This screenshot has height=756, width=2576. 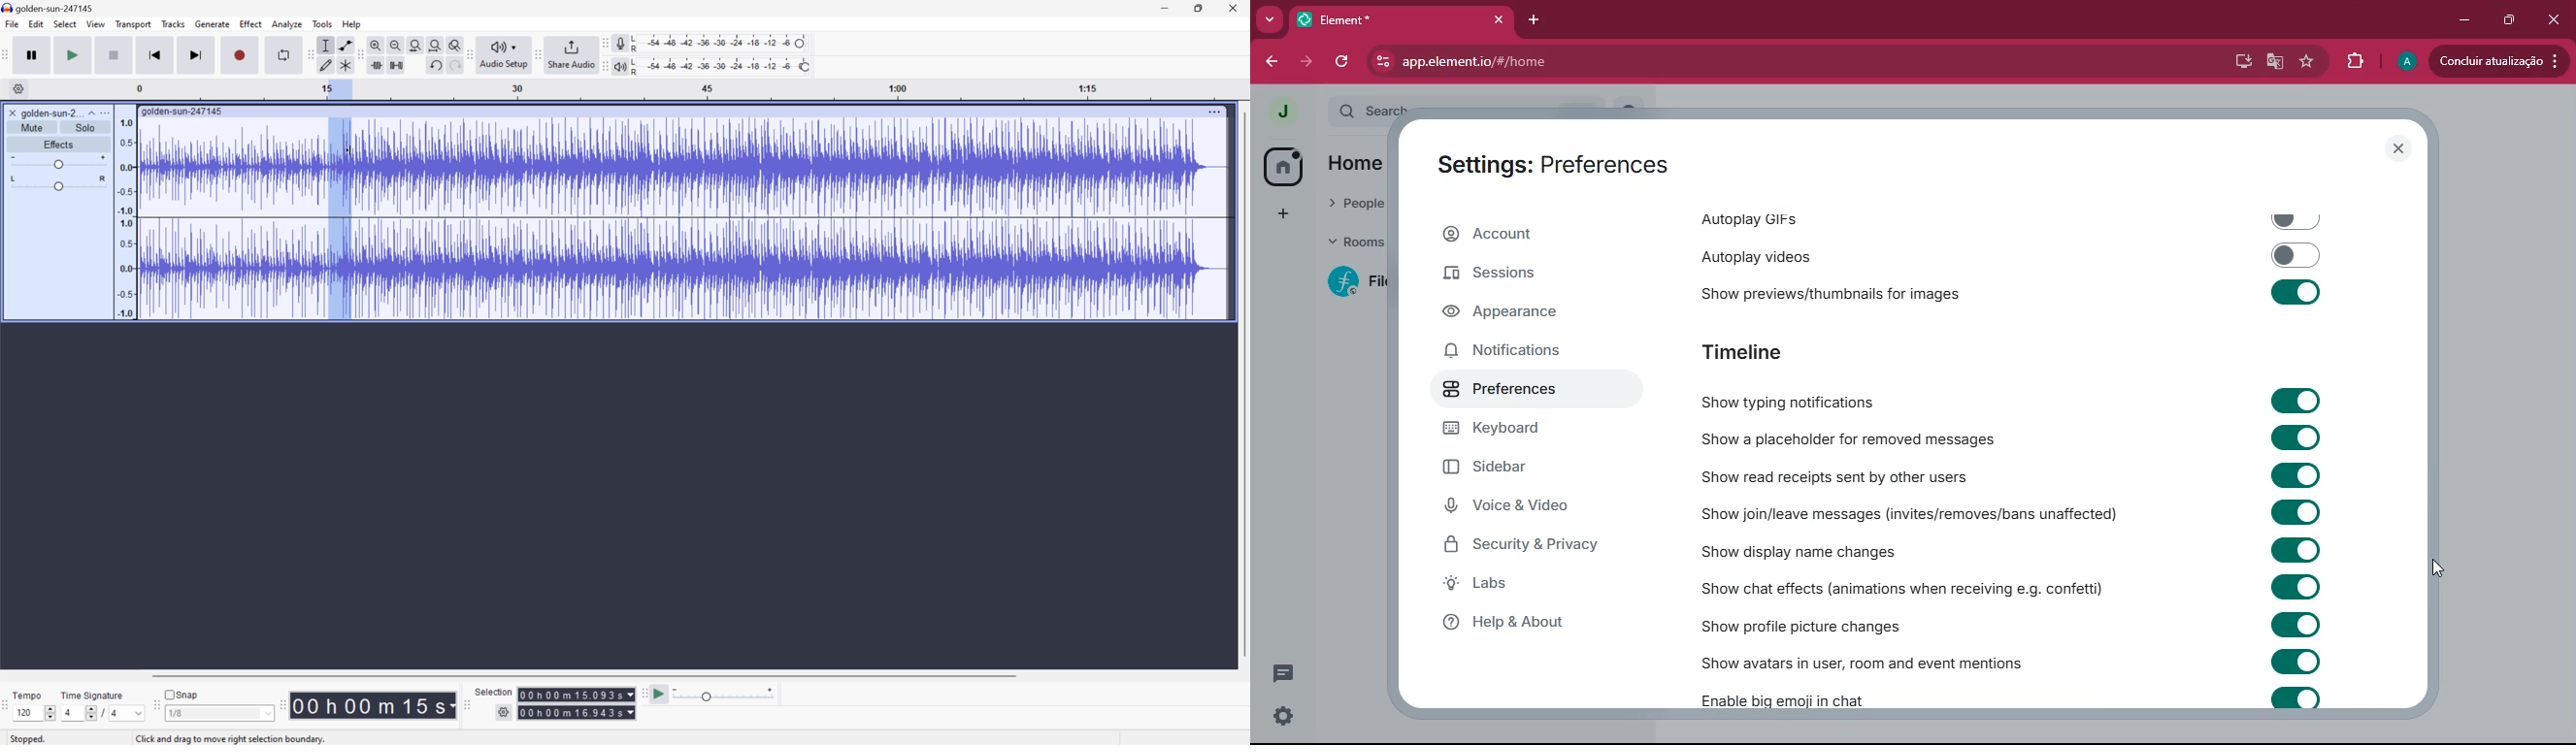 I want to click on Tools, so click(x=323, y=23).